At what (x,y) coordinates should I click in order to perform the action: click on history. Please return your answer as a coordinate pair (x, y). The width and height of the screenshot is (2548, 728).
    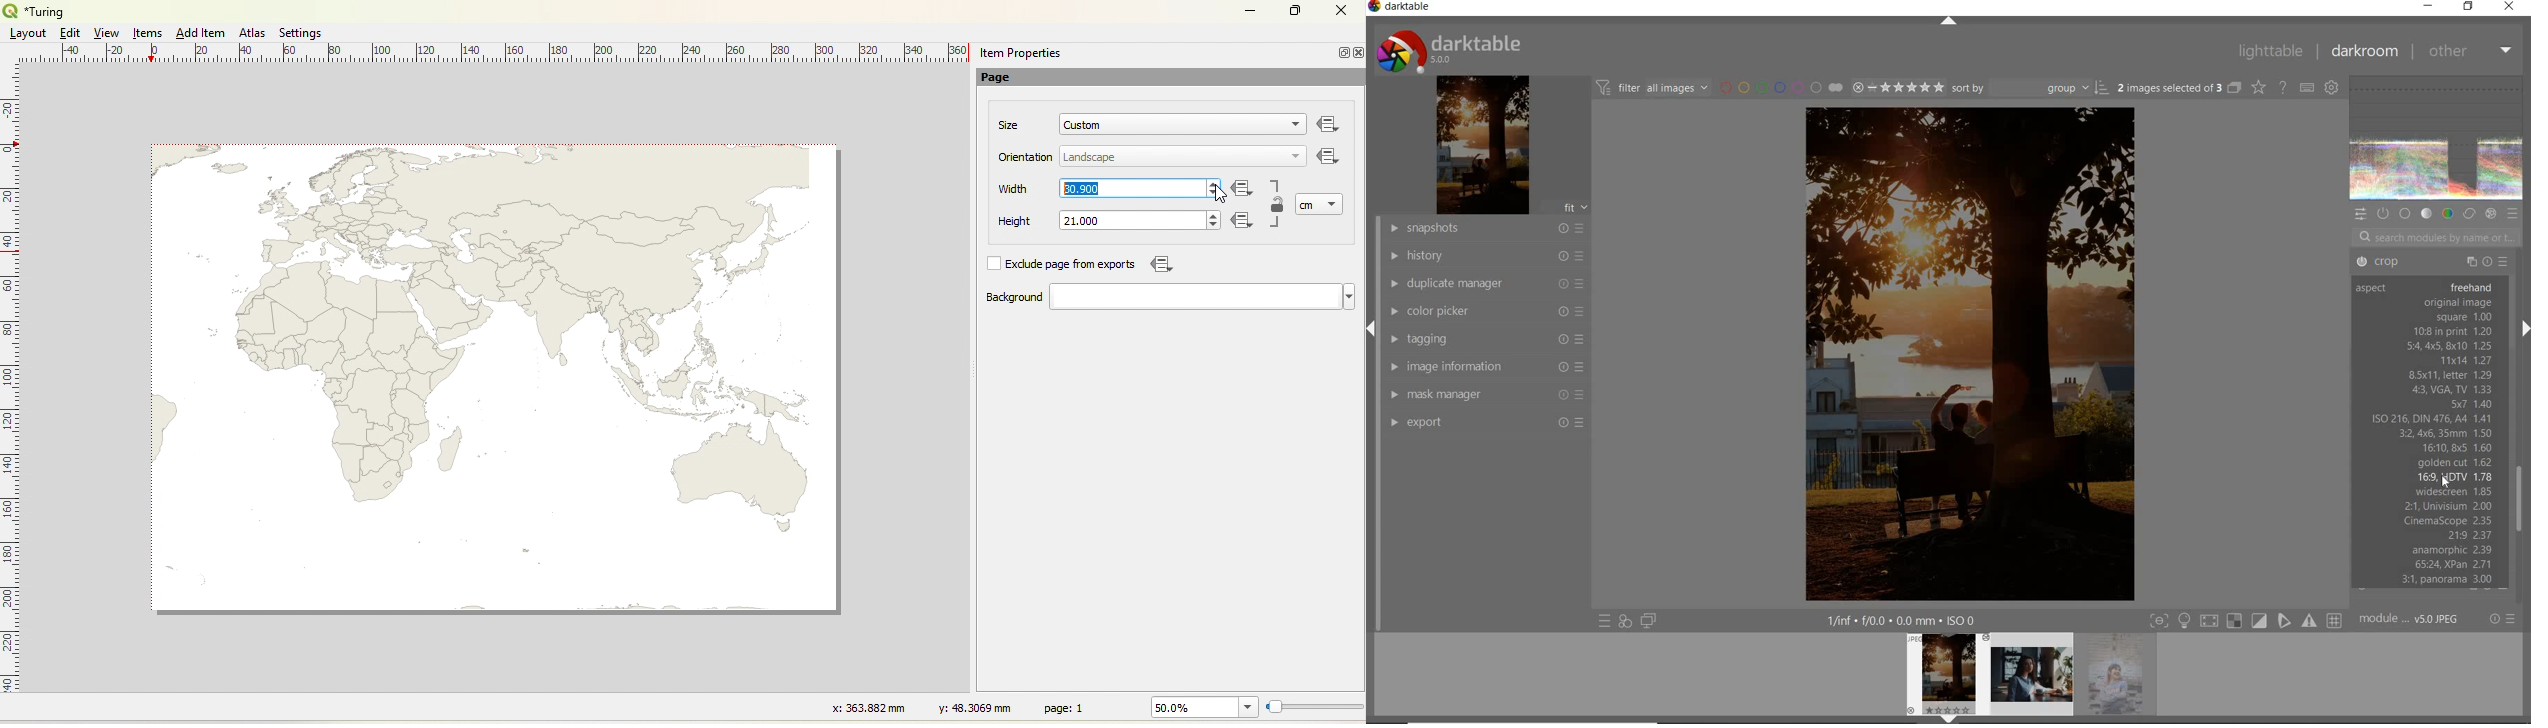
    Looking at the image, I should click on (1487, 257).